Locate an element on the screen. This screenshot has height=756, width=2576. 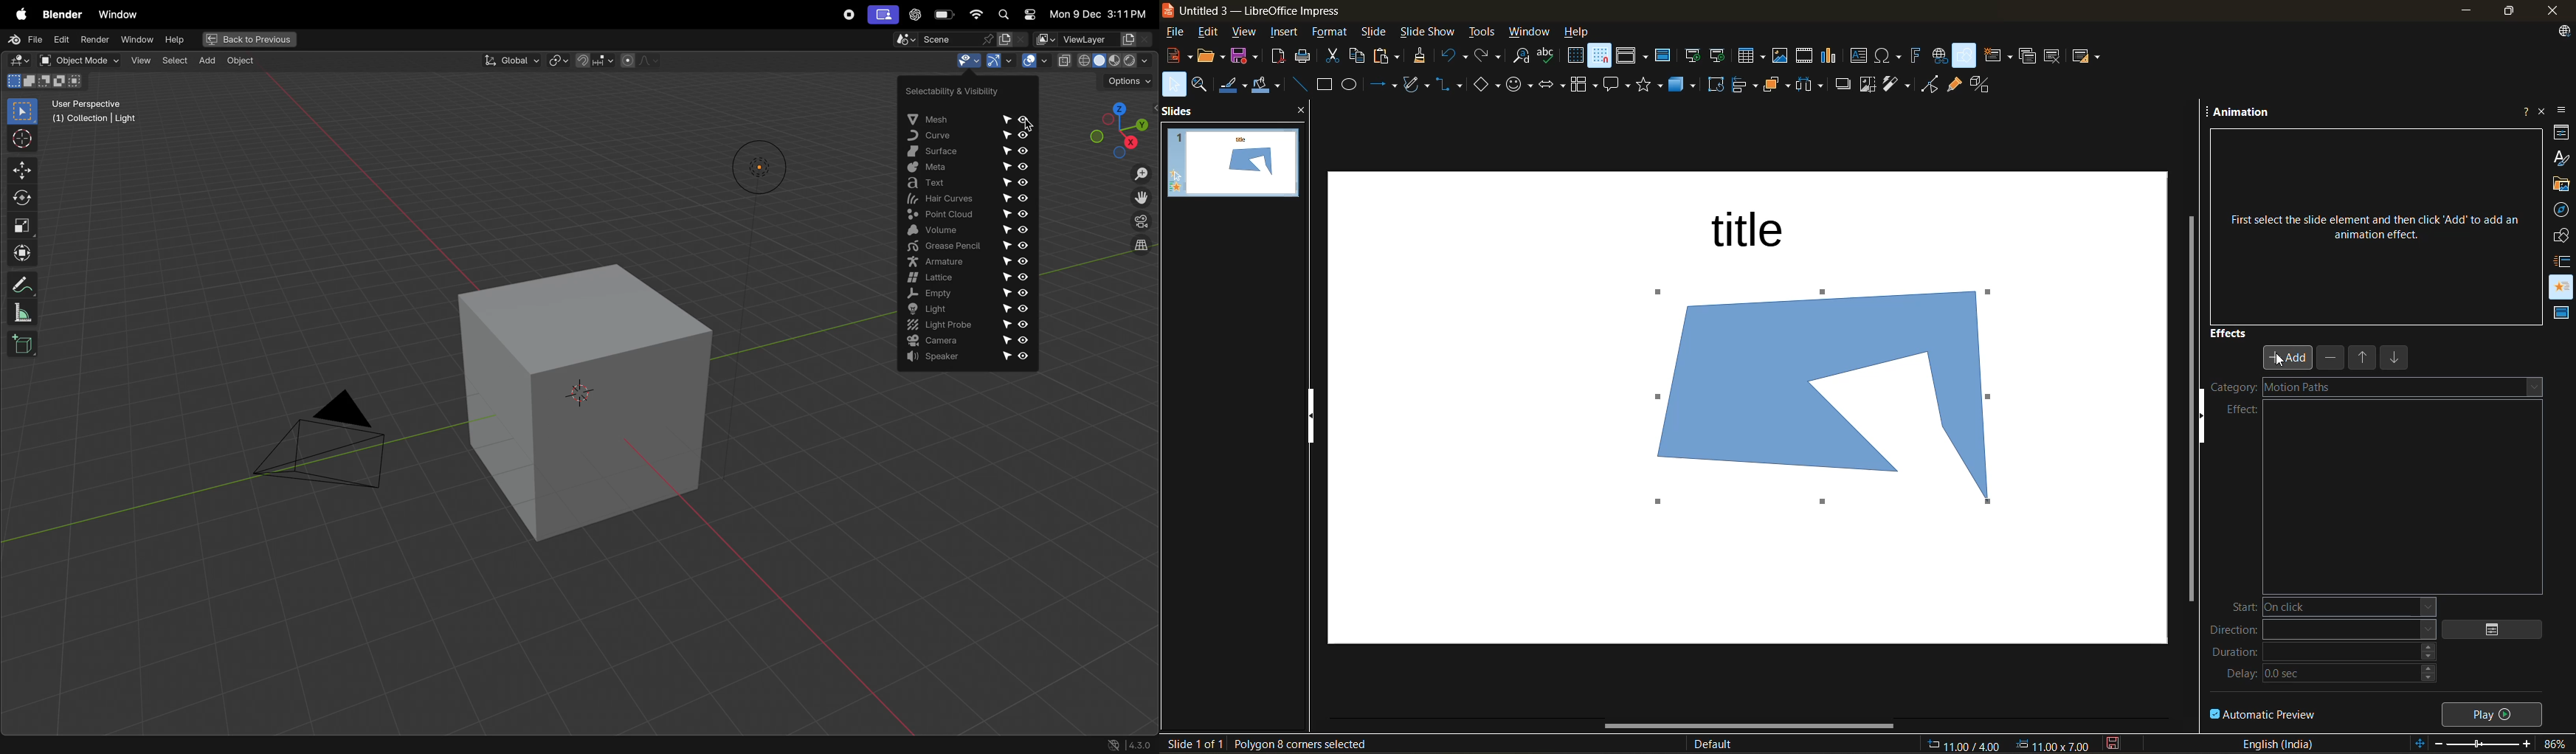
move  is located at coordinates (20, 171).